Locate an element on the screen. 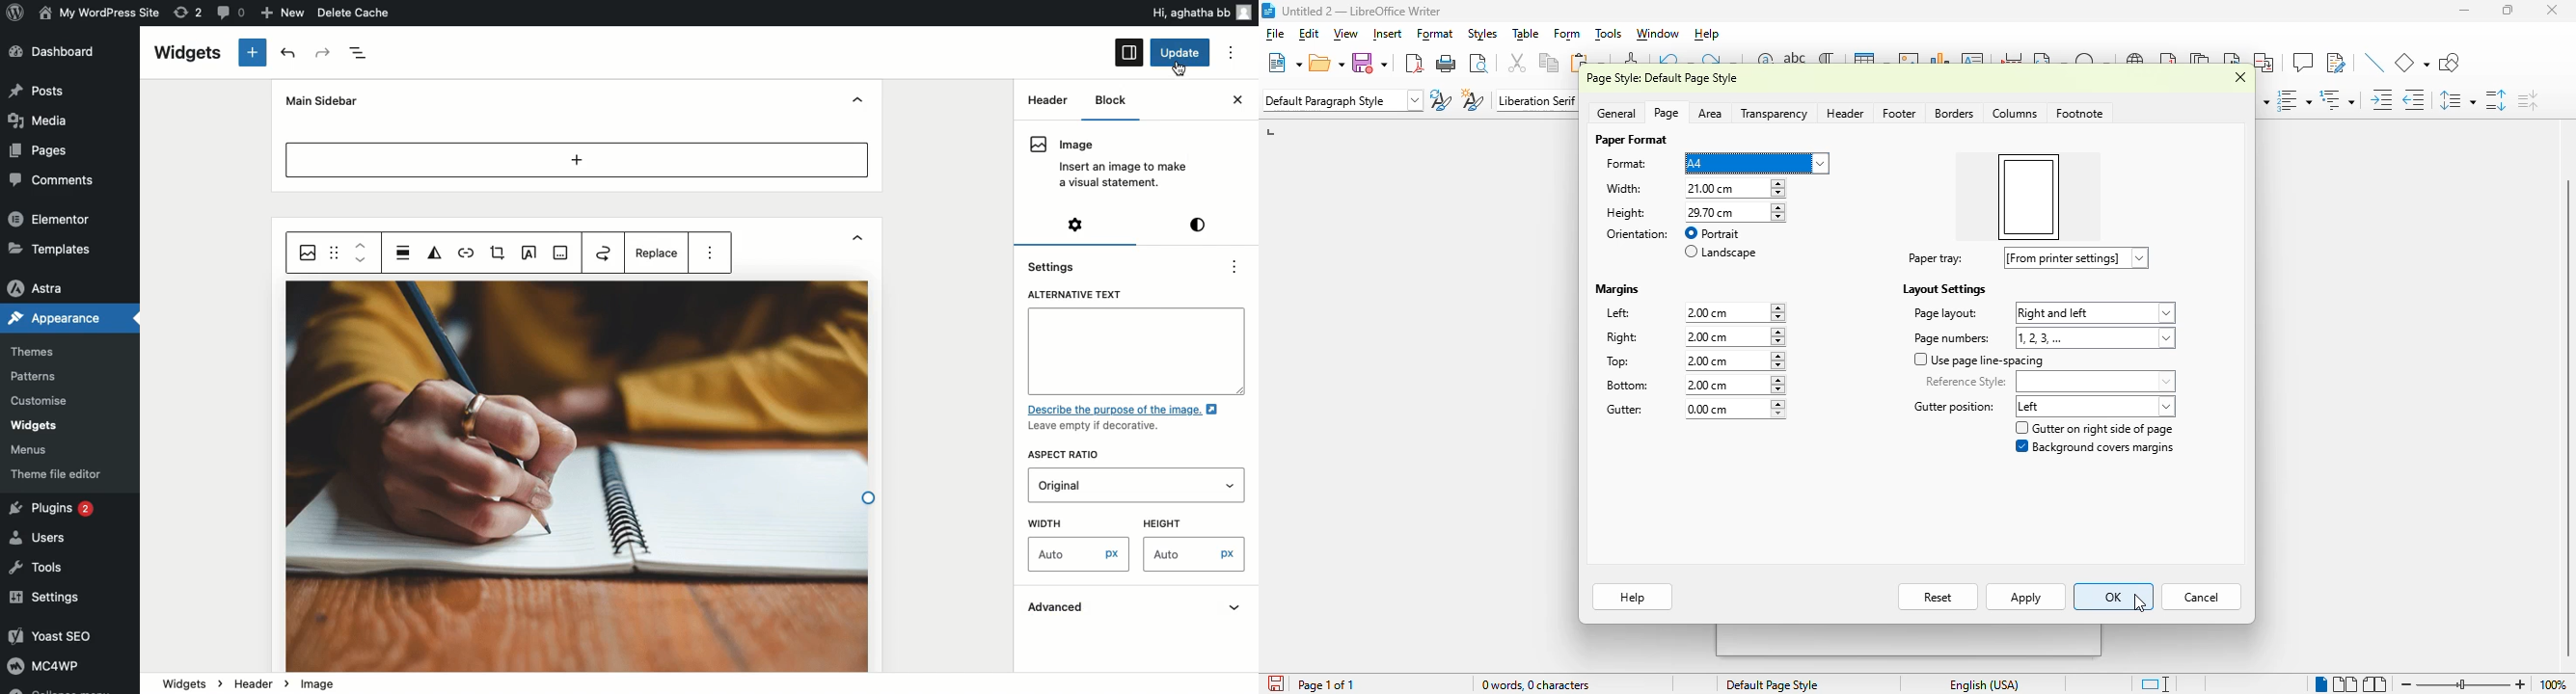  Options is located at coordinates (1231, 53).